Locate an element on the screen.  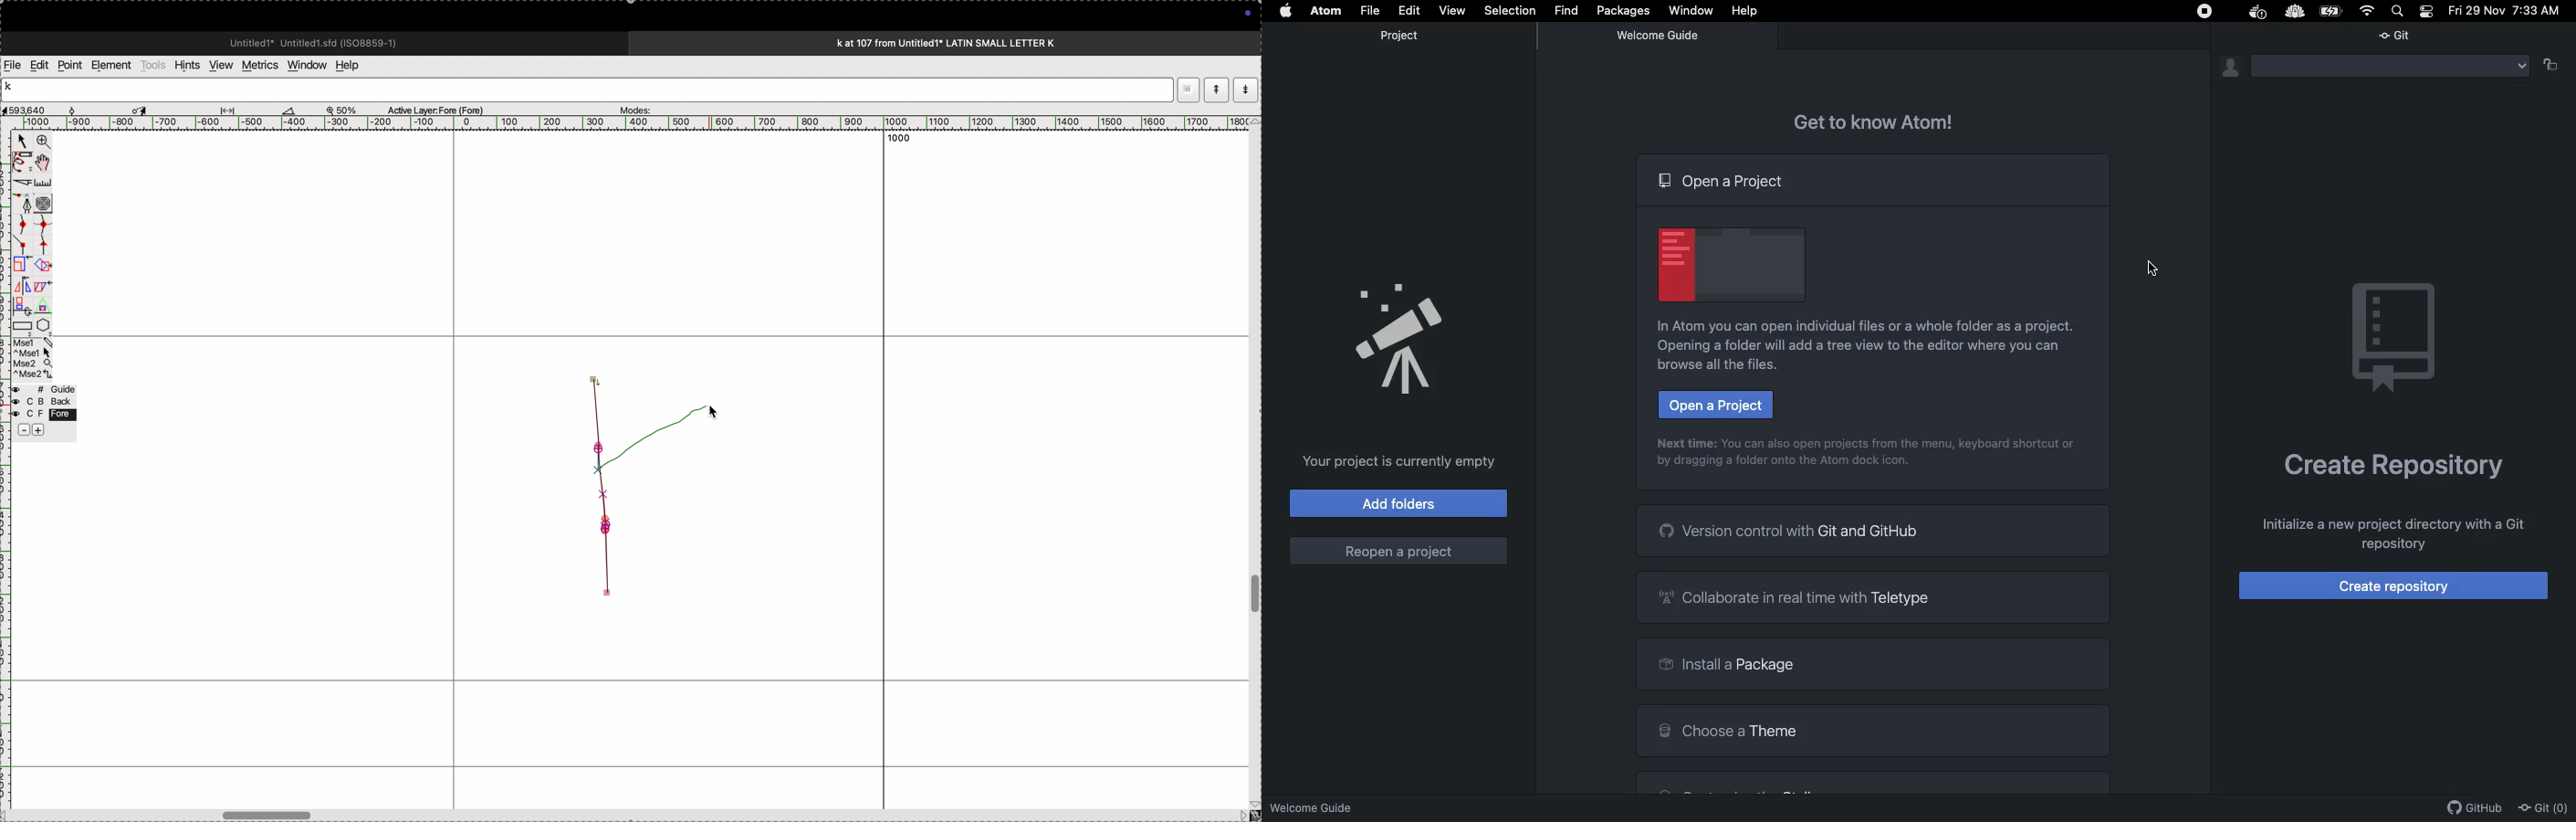
Choose a theme is located at coordinates (1872, 728).